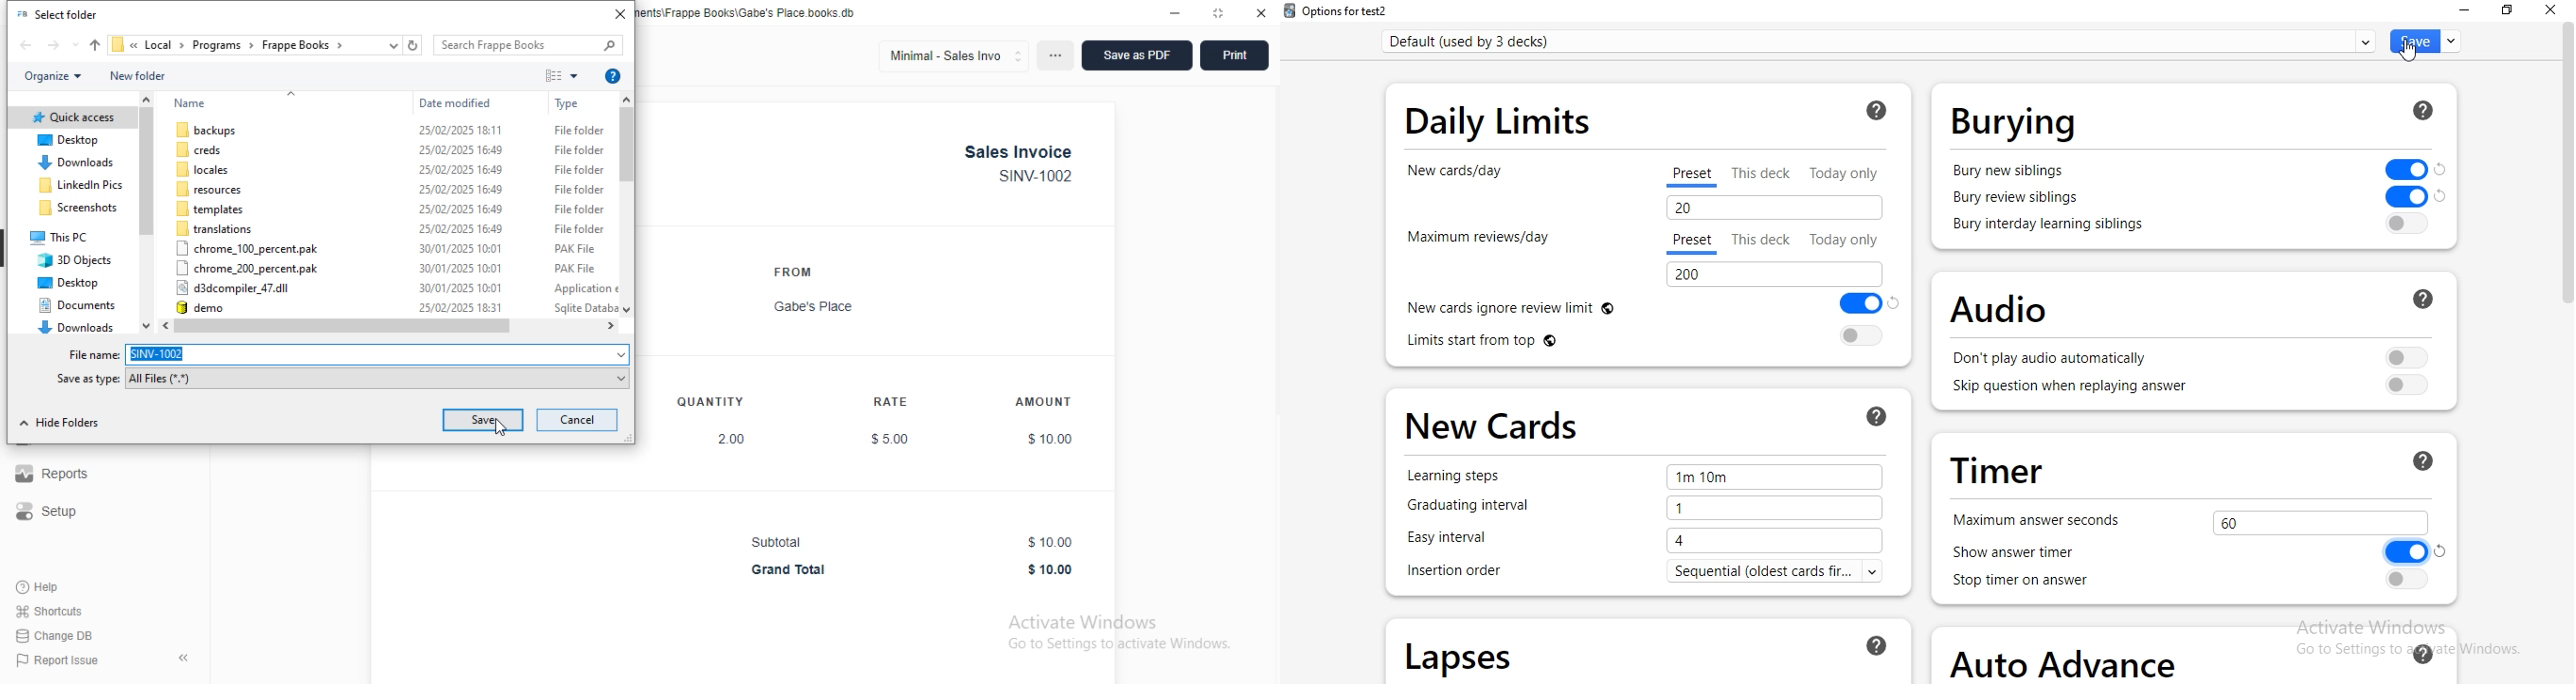 This screenshot has height=700, width=2576. What do you see at coordinates (1468, 508) in the screenshot?
I see `graduating interval` at bounding box center [1468, 508].